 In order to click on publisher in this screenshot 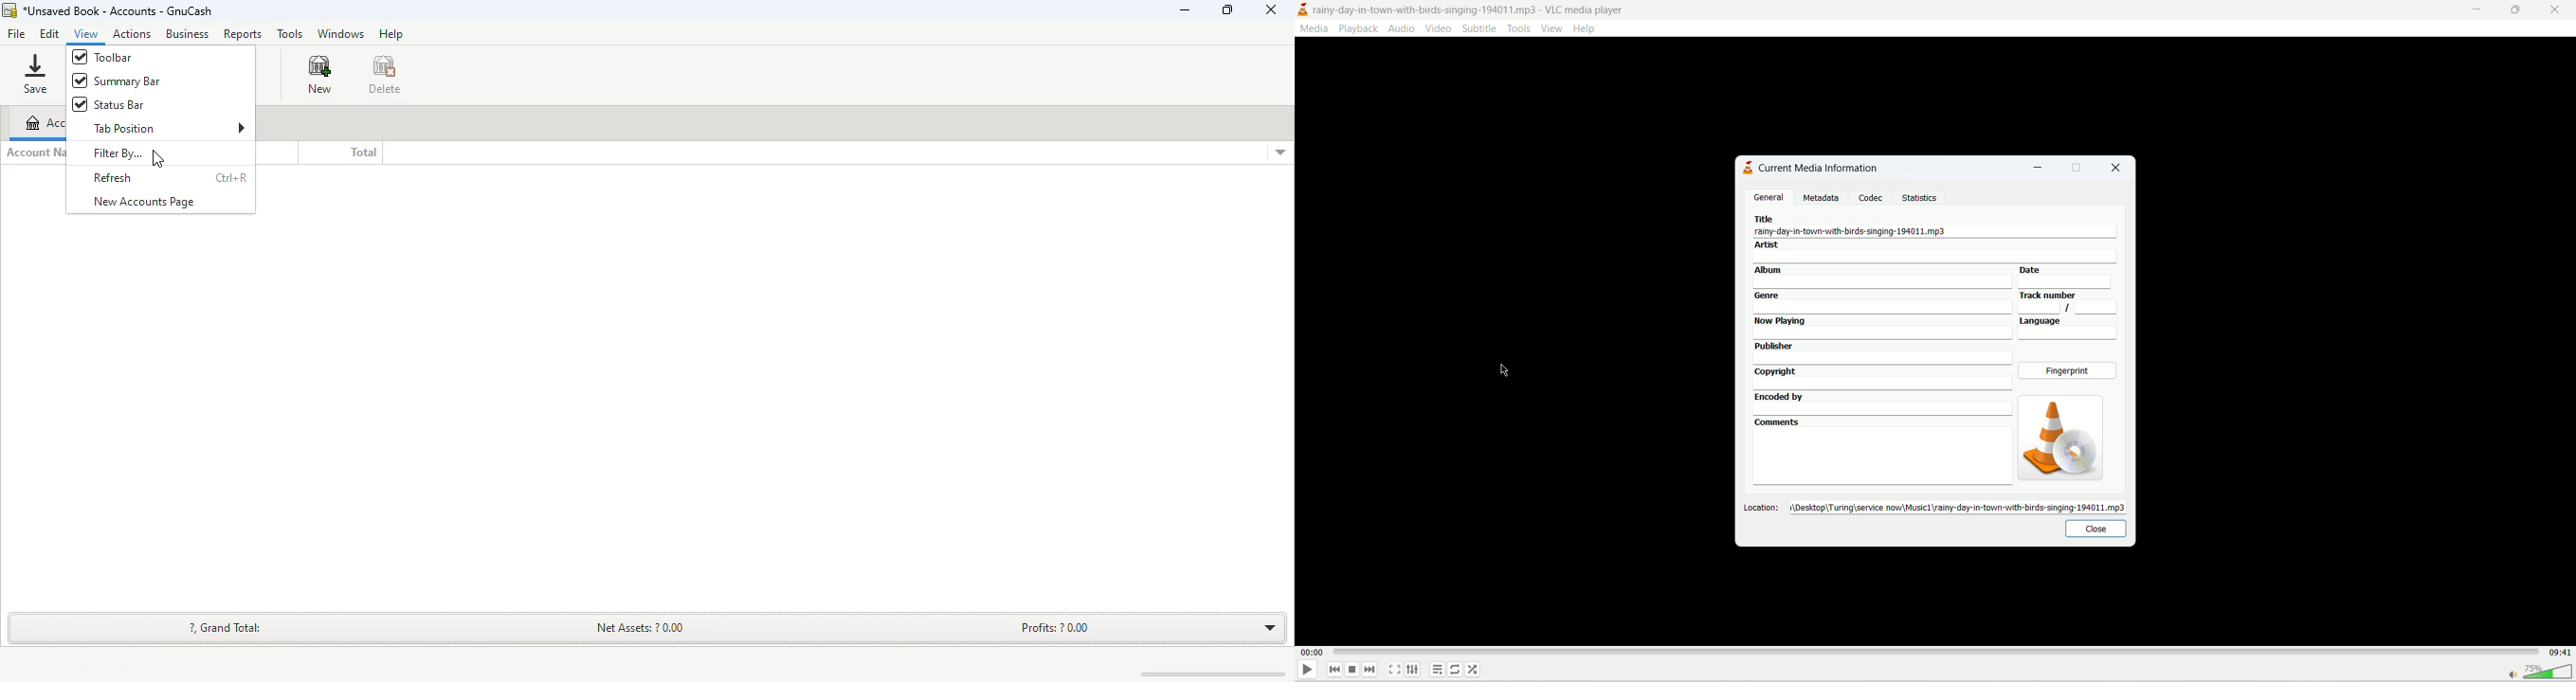, I will do `click(1883, 352)`.